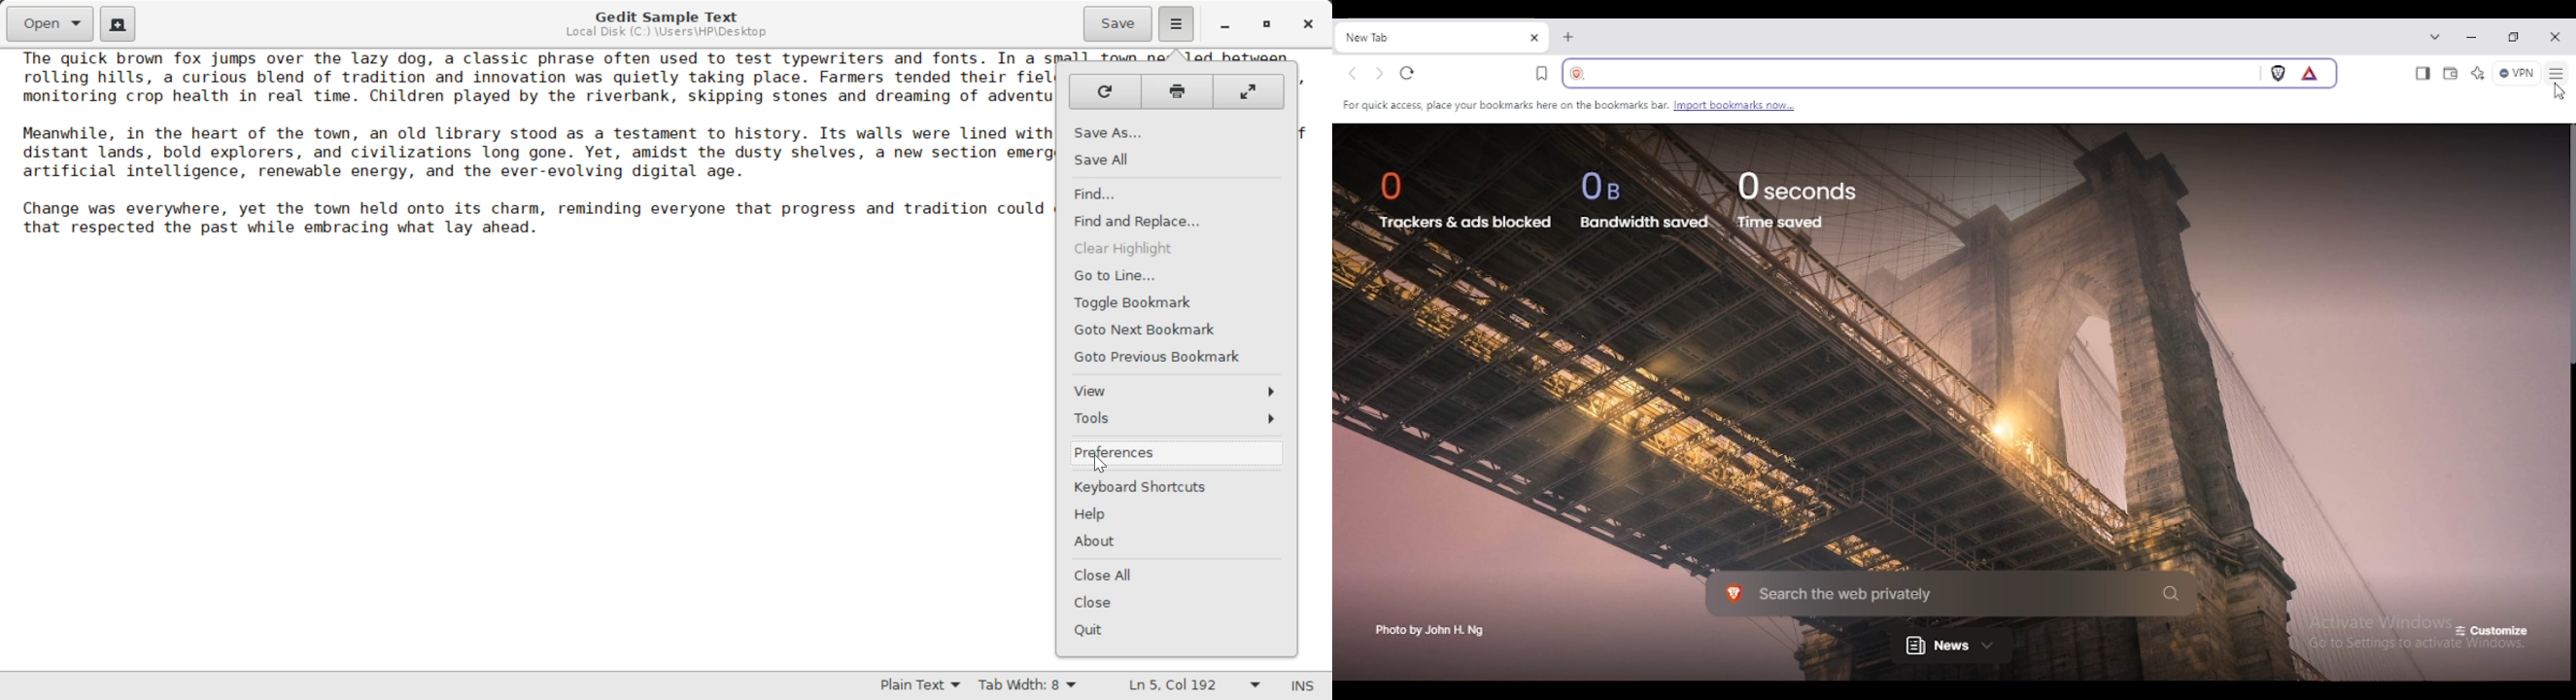  Describe the element at coordinates (1136, 274) in the screenshot. I see `Go to line` at that location.